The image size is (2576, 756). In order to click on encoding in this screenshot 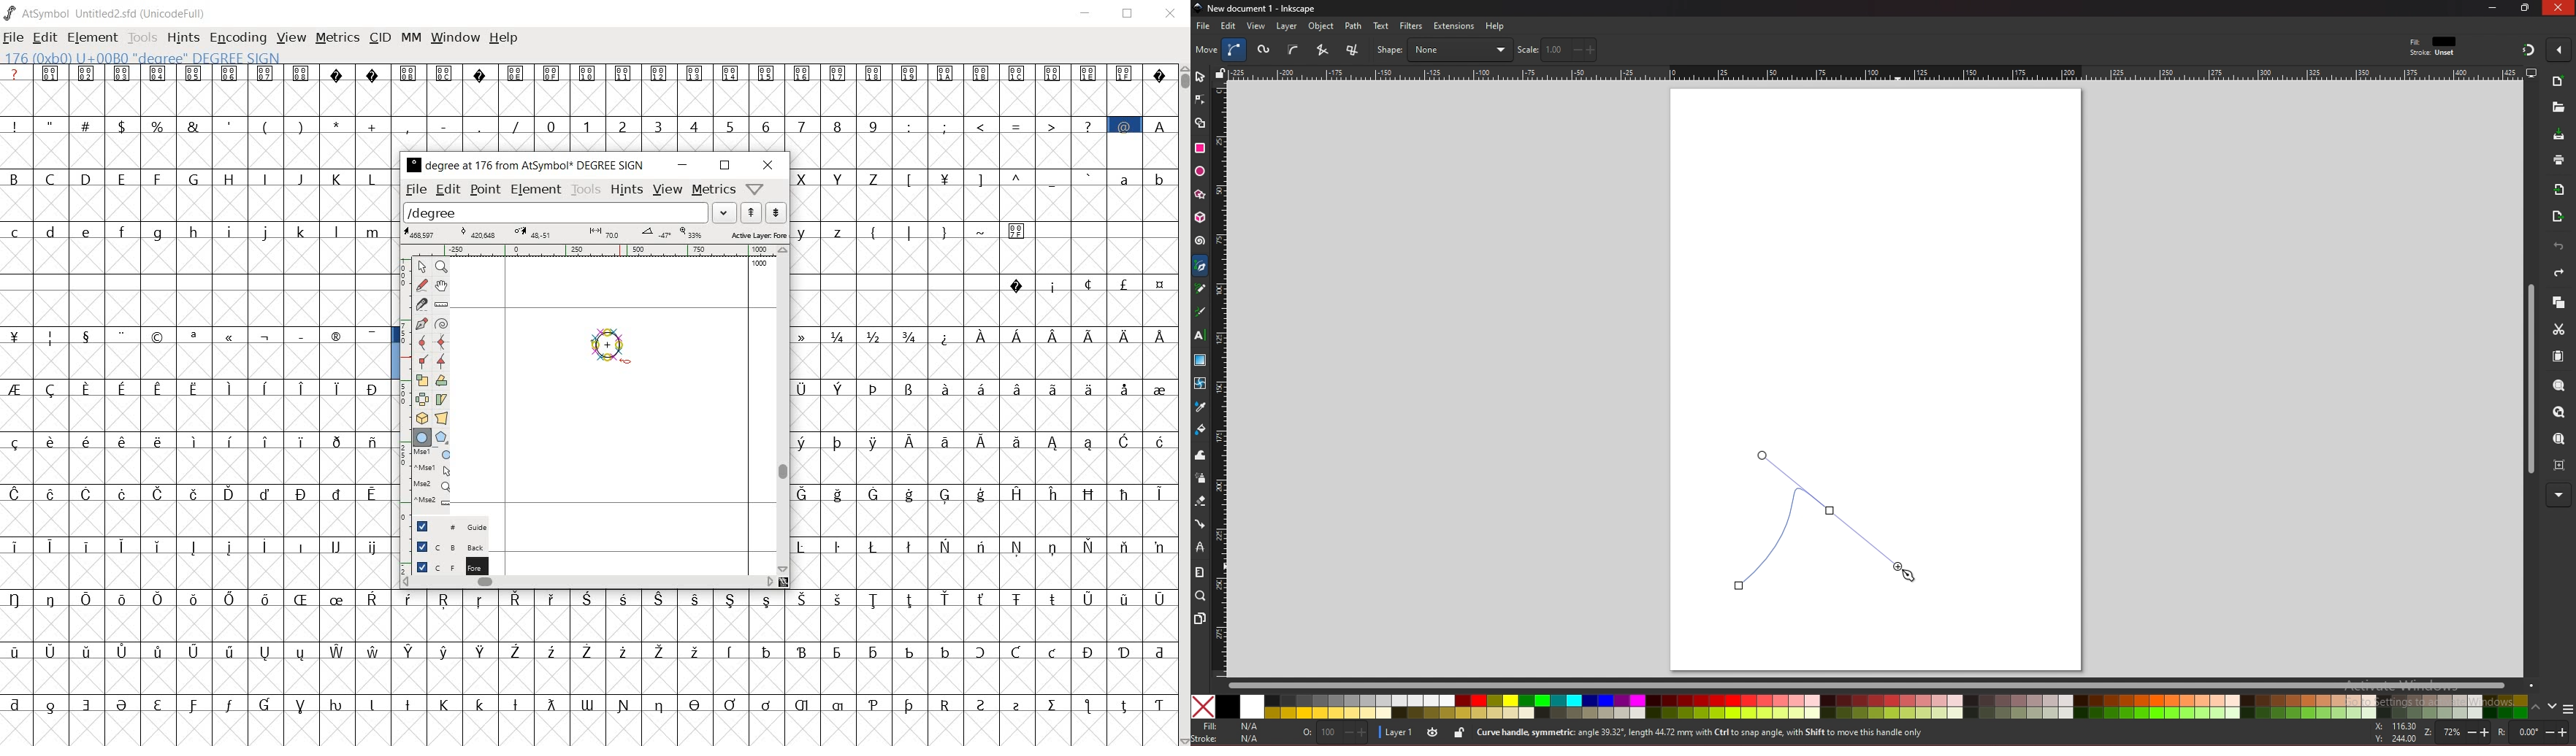, I will do `click(238, 37)`.